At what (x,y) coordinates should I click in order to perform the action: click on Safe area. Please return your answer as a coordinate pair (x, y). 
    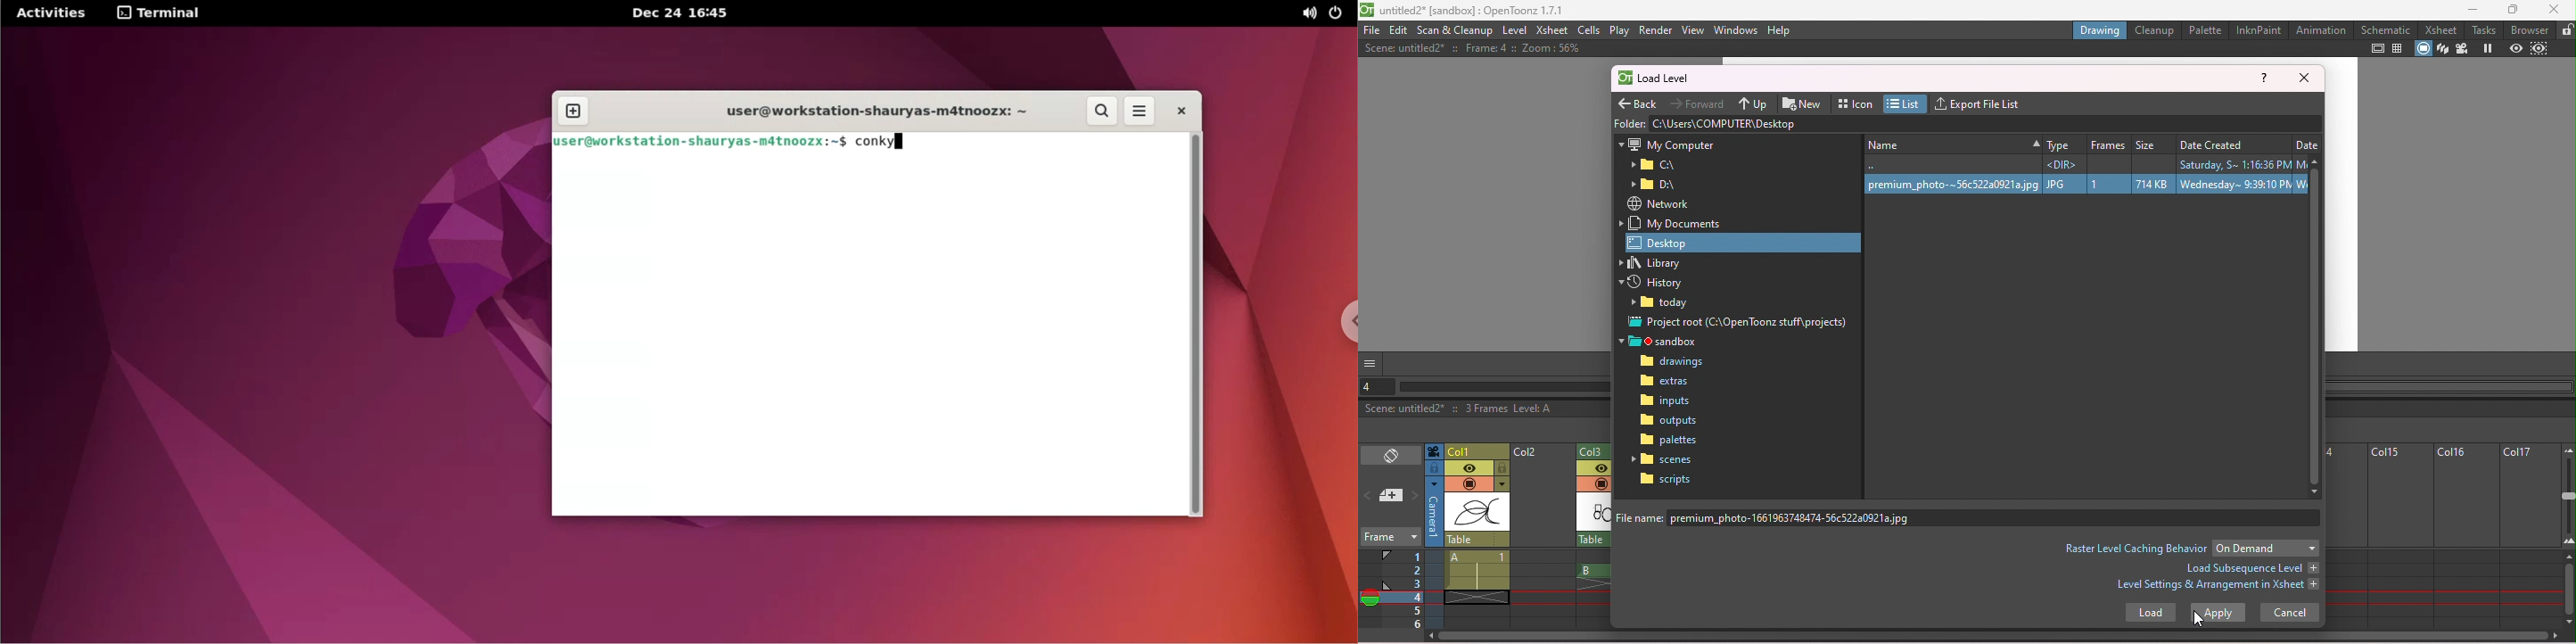
    Looking at the image, I should click on (2378, 48).